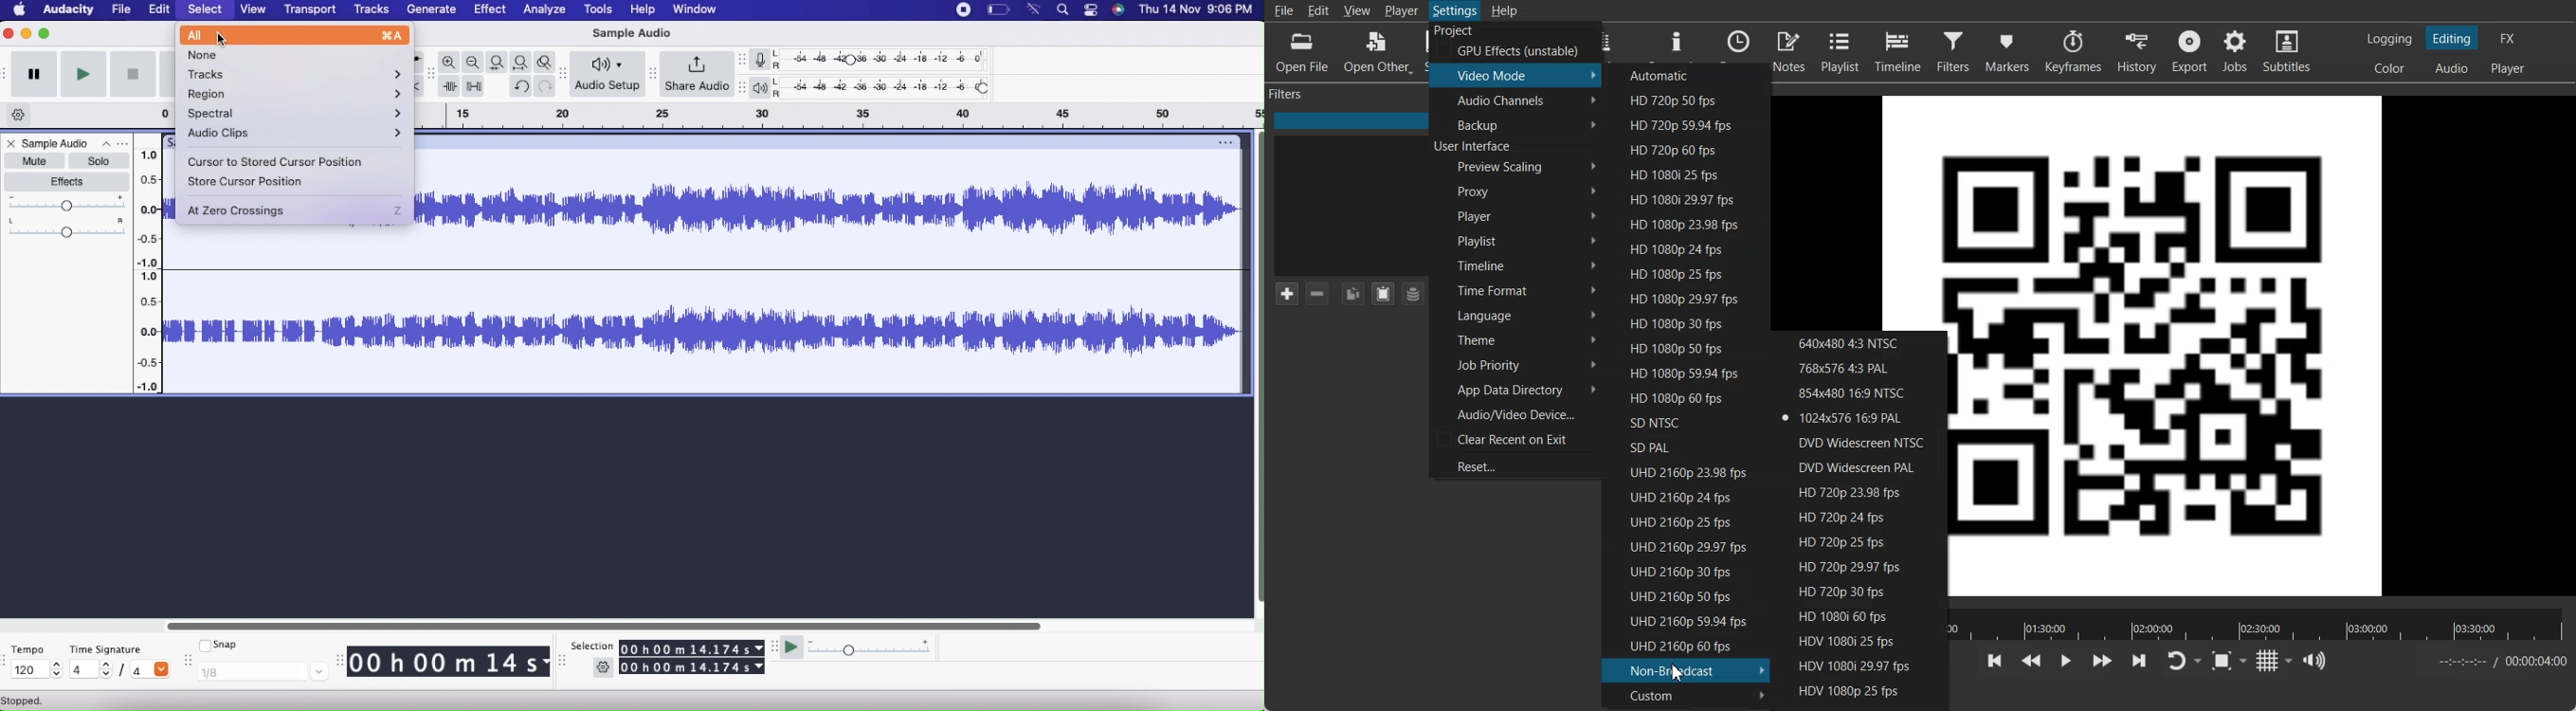 The image size is (2576, 728). What do you see at coordinates (371, 9) in the screenshot?
I see `Tracks` at bounding box center [371, 9].